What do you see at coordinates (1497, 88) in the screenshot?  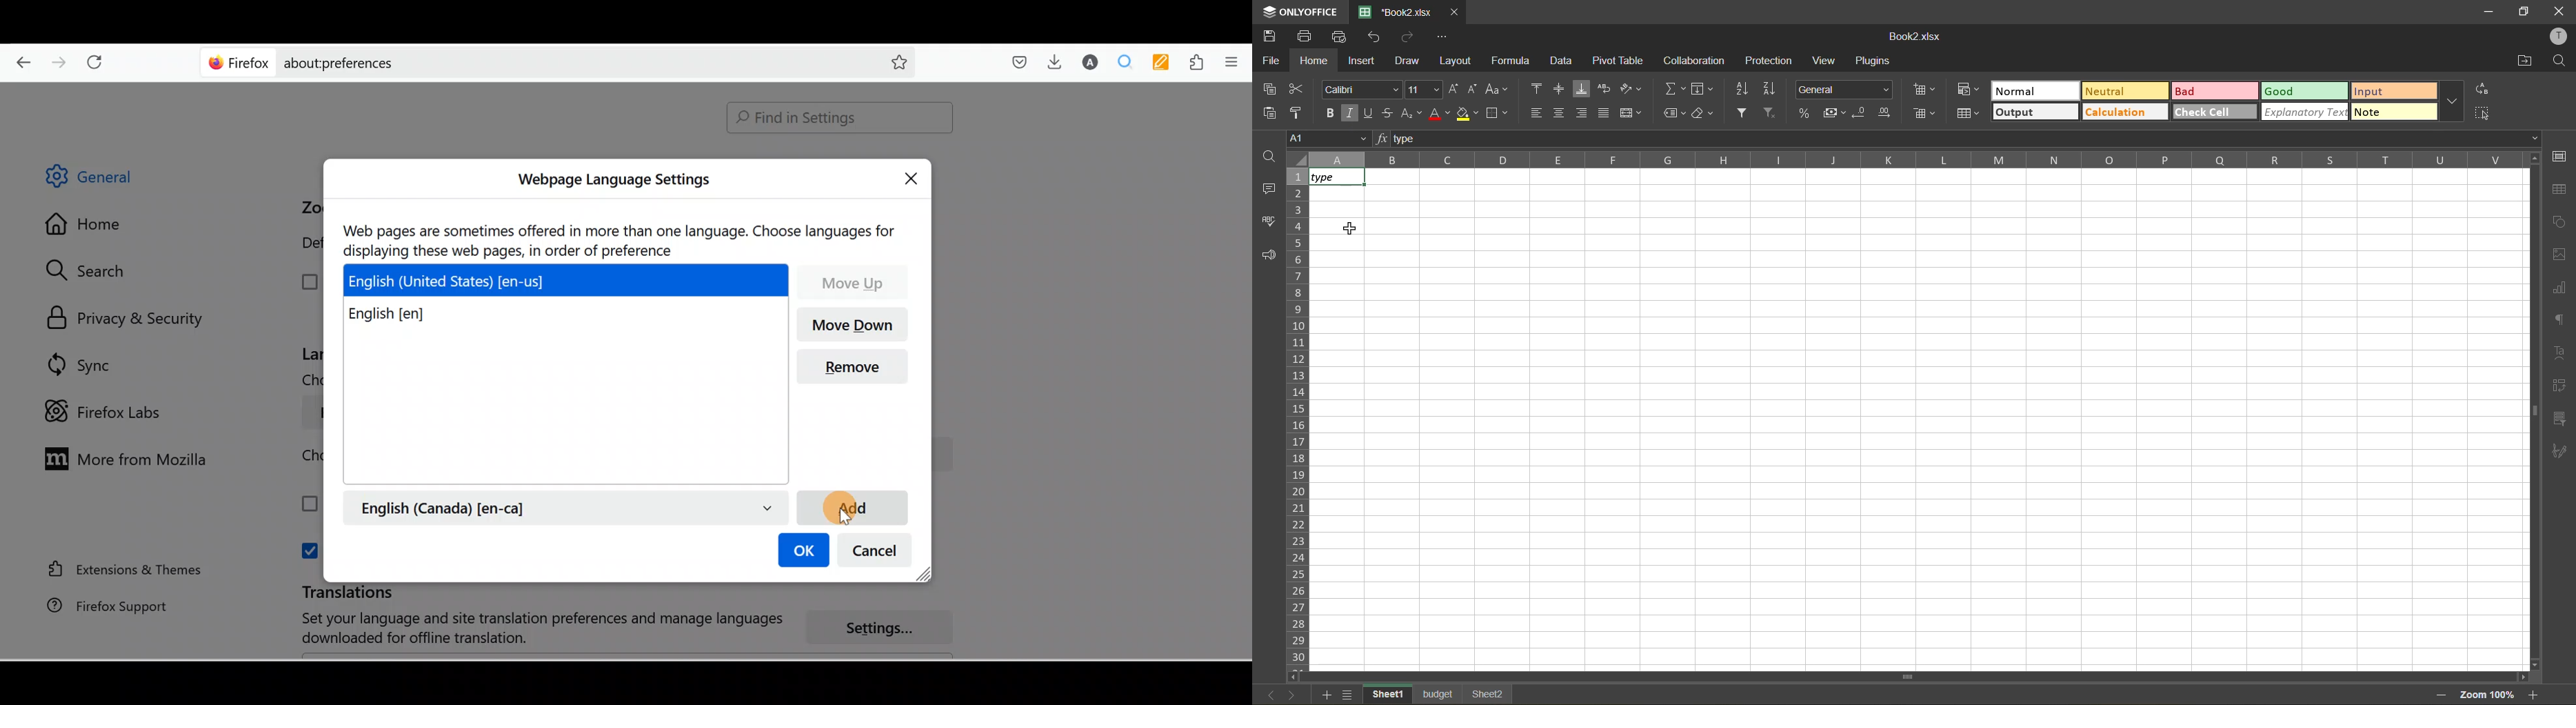 I see `change case` at bounding box center [1497, 88].